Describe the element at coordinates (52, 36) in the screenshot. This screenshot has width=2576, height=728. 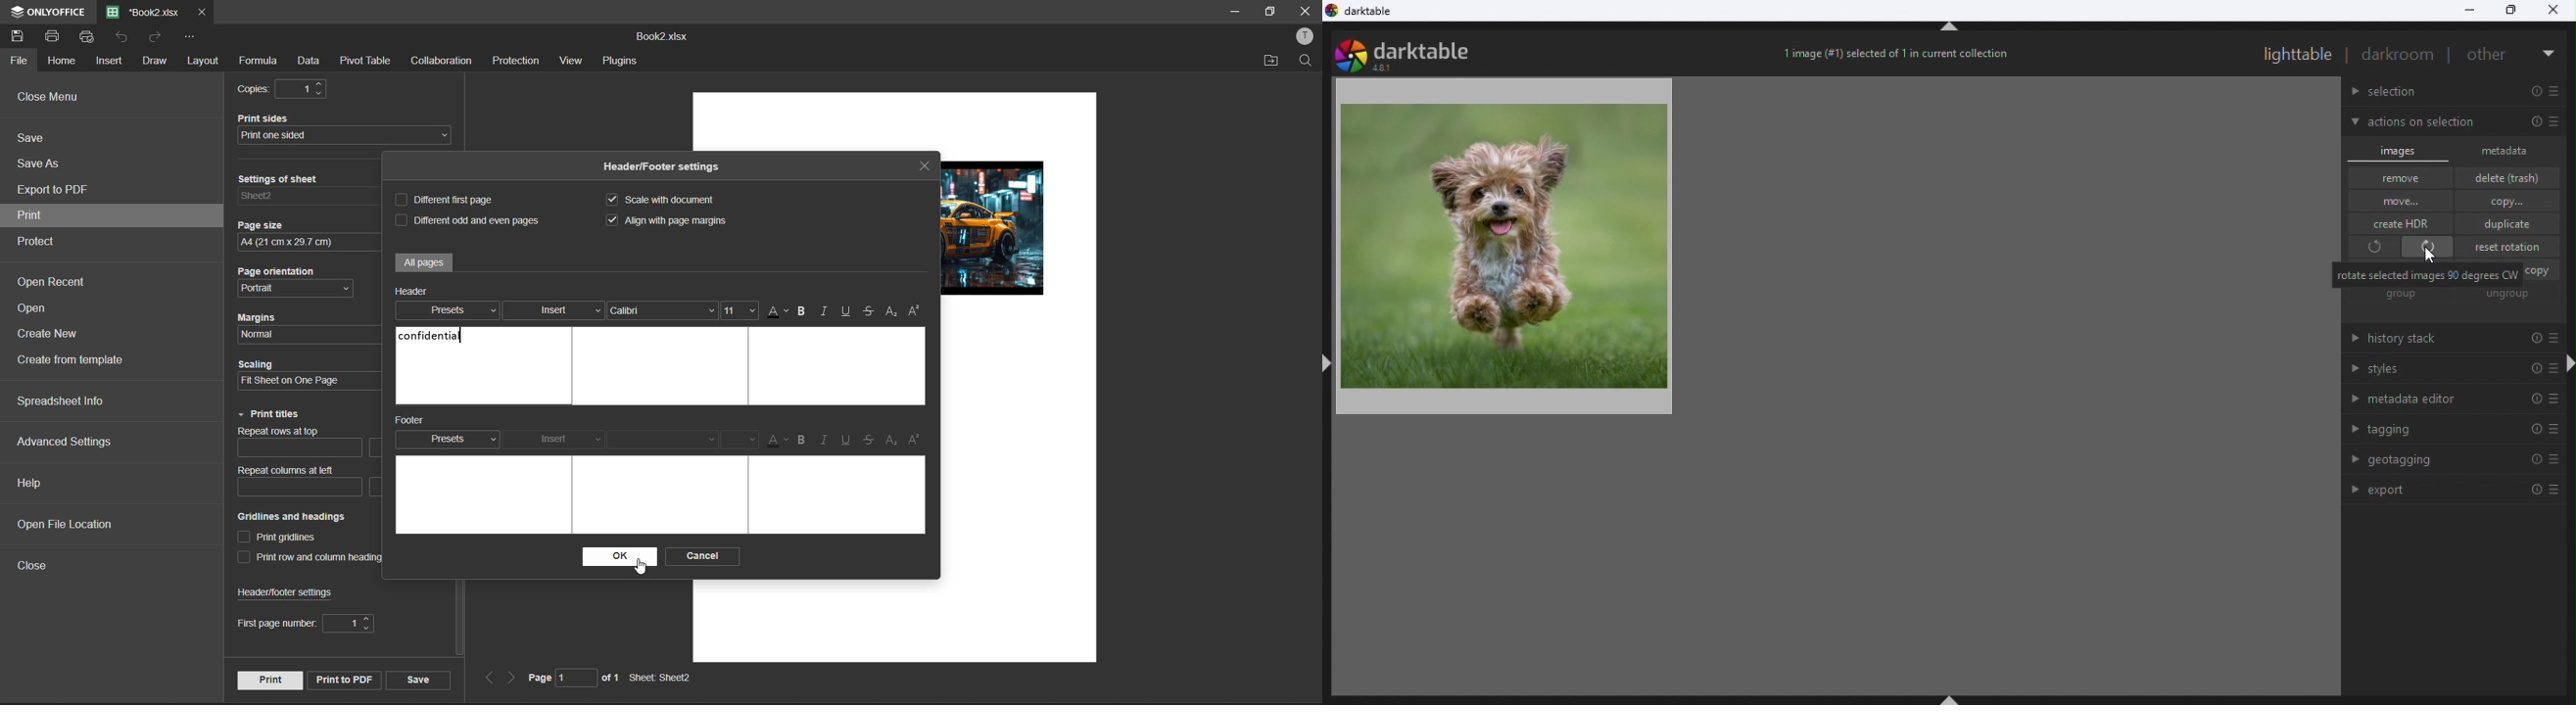
I see `print` at that location.